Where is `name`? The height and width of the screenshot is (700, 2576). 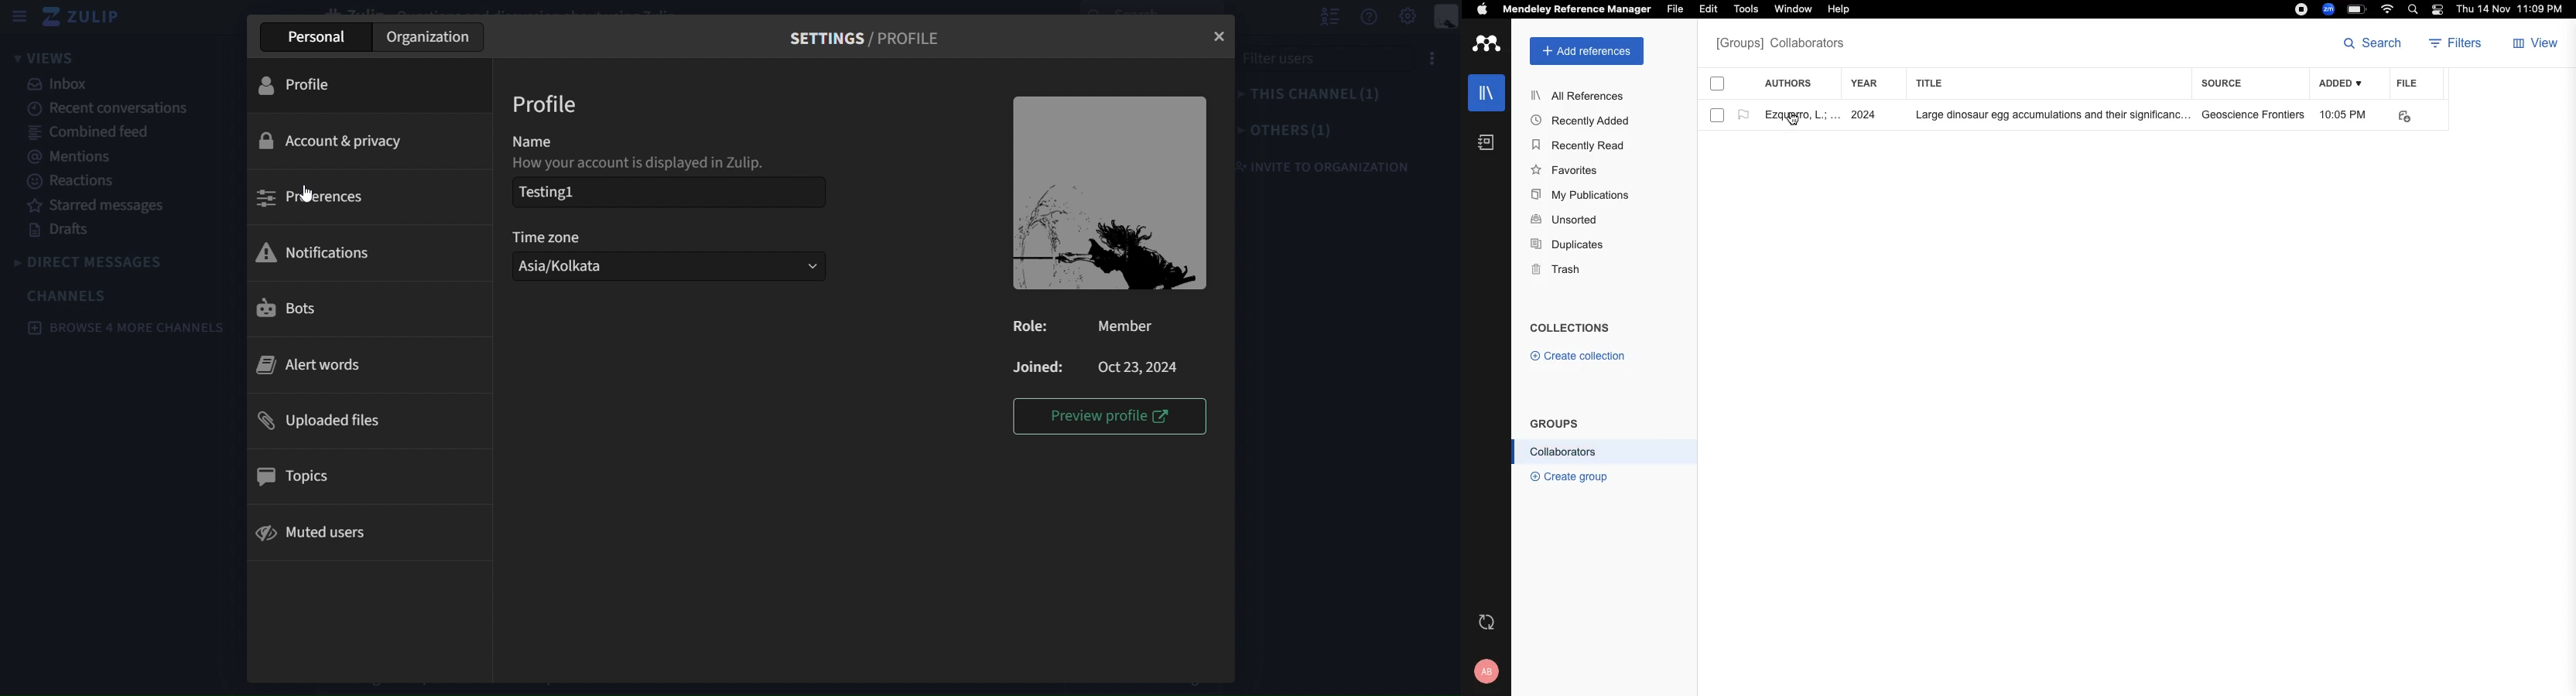
name is located at coordinates (557, 144).